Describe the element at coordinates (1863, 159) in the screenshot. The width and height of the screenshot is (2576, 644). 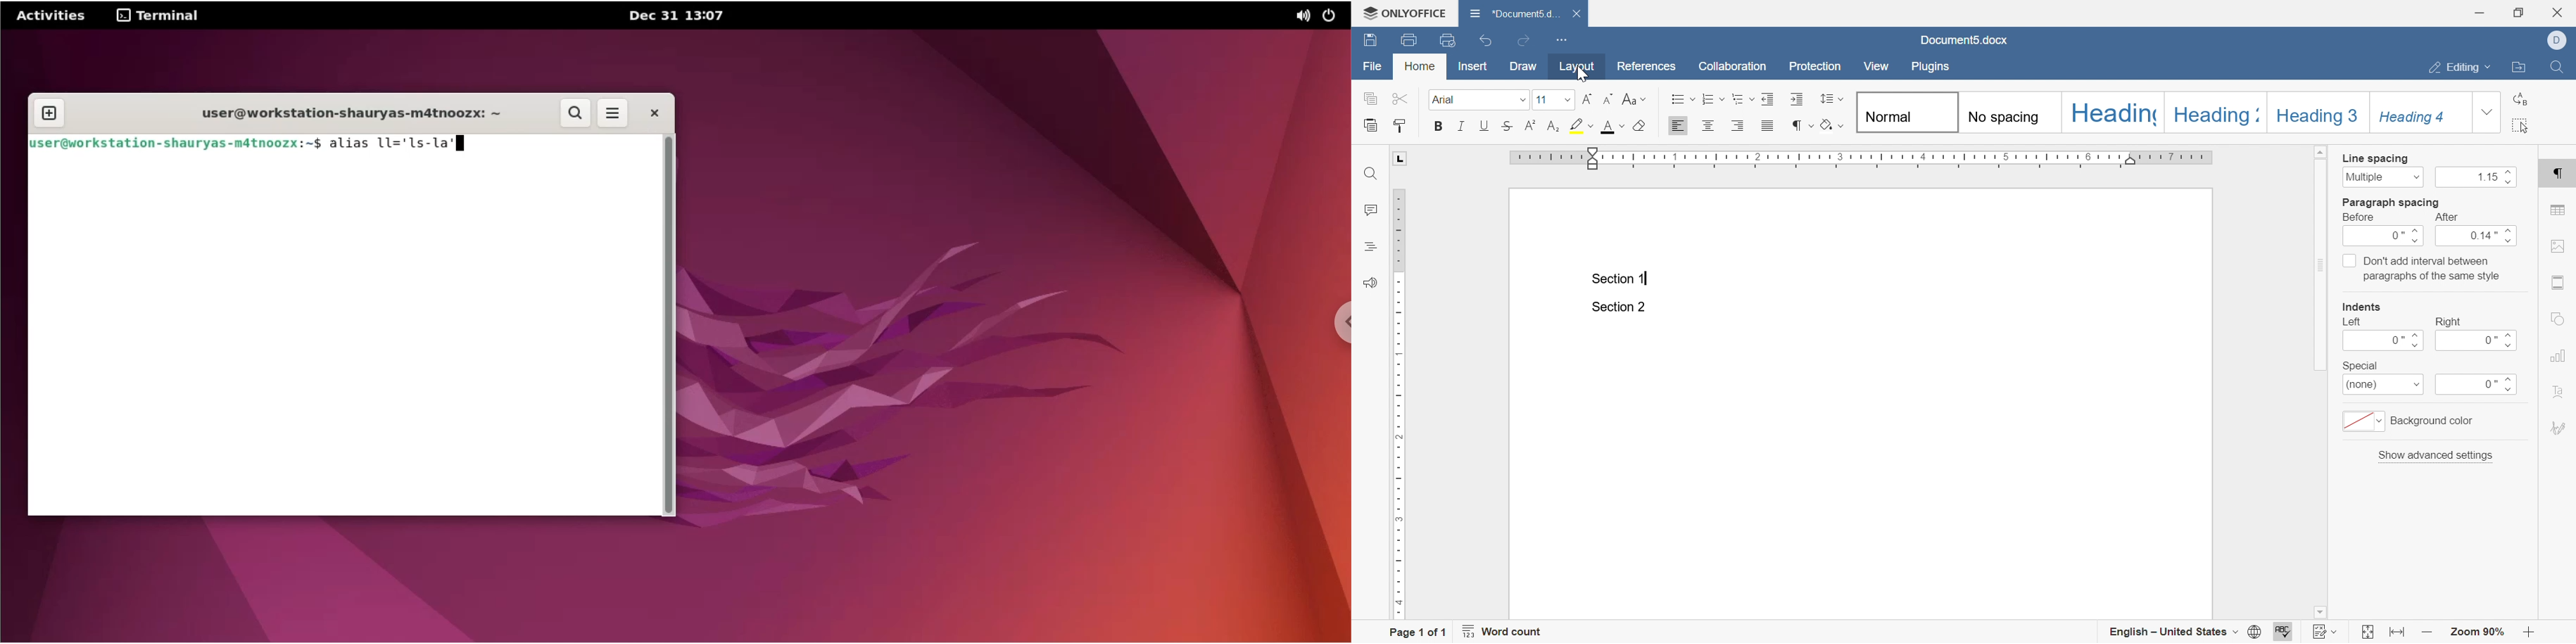
I see `ruler` at that location.